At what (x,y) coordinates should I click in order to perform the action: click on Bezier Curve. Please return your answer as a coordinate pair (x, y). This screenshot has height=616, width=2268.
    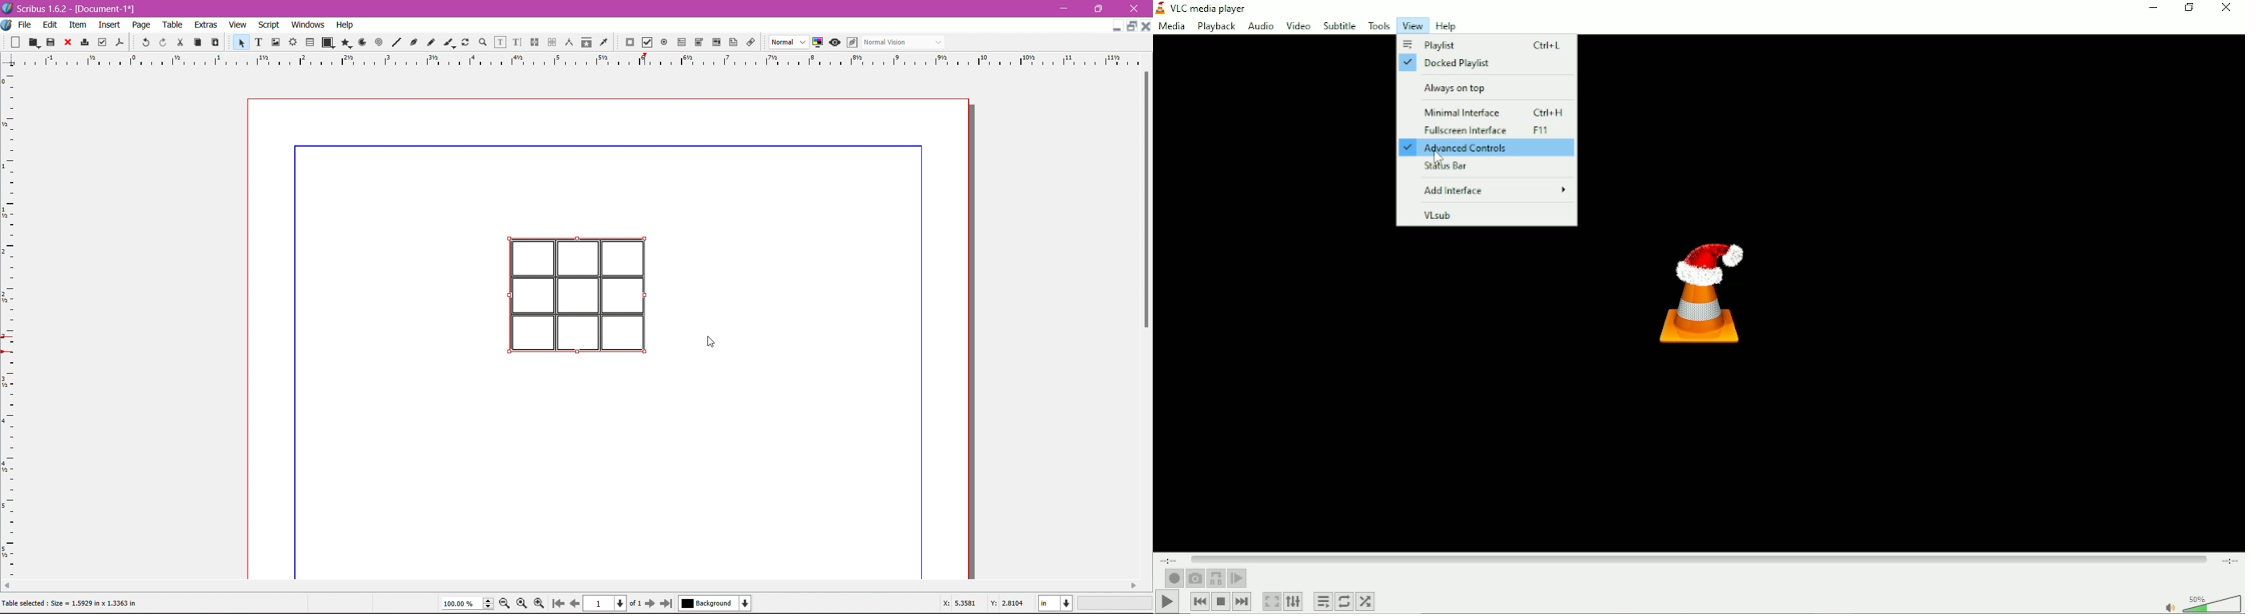
    Looking at the image, I should click on (413, 41).